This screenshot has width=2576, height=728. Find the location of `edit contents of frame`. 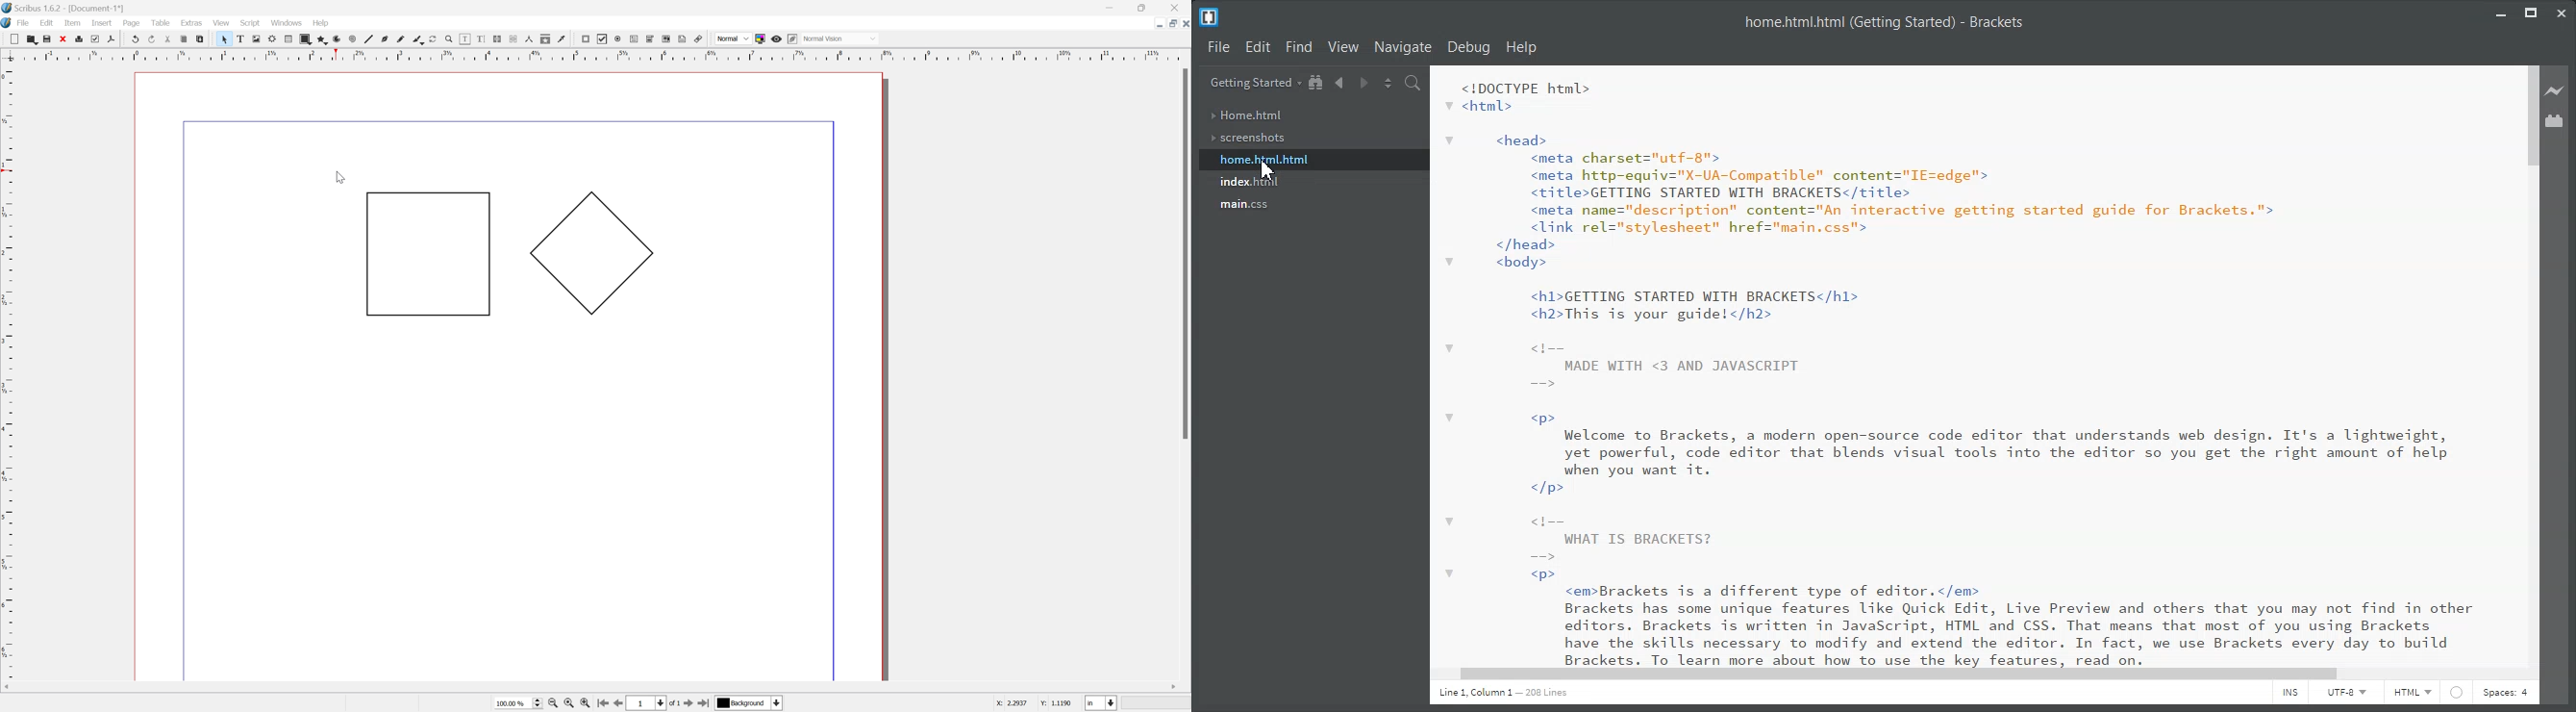

edit contents of frame is located at coordinates (463, 39).